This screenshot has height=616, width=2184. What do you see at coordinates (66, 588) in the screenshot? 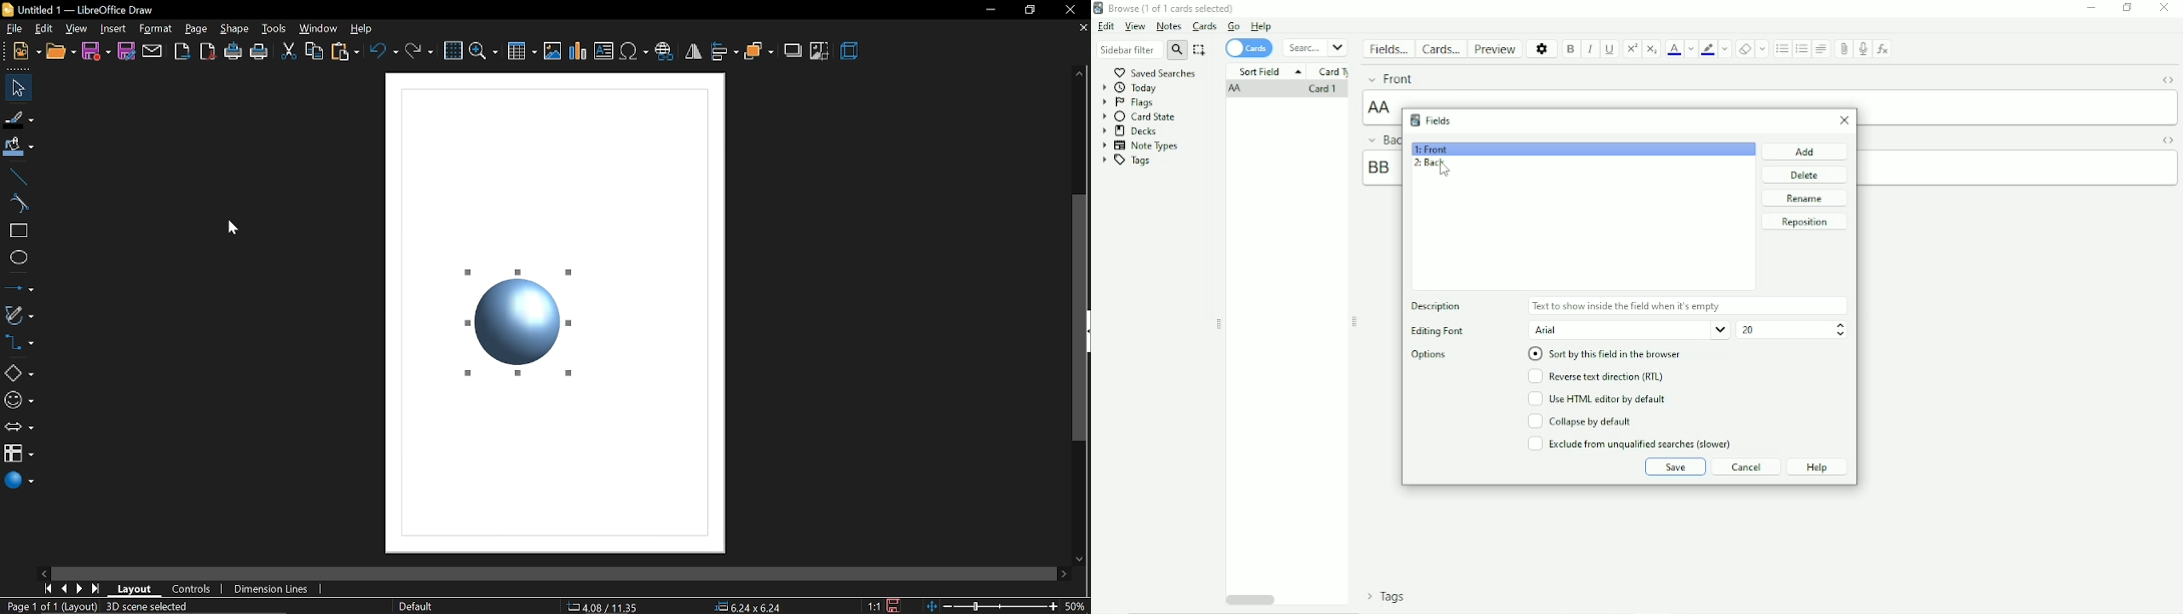
I see `previous page` at bounding box center [66, 588].